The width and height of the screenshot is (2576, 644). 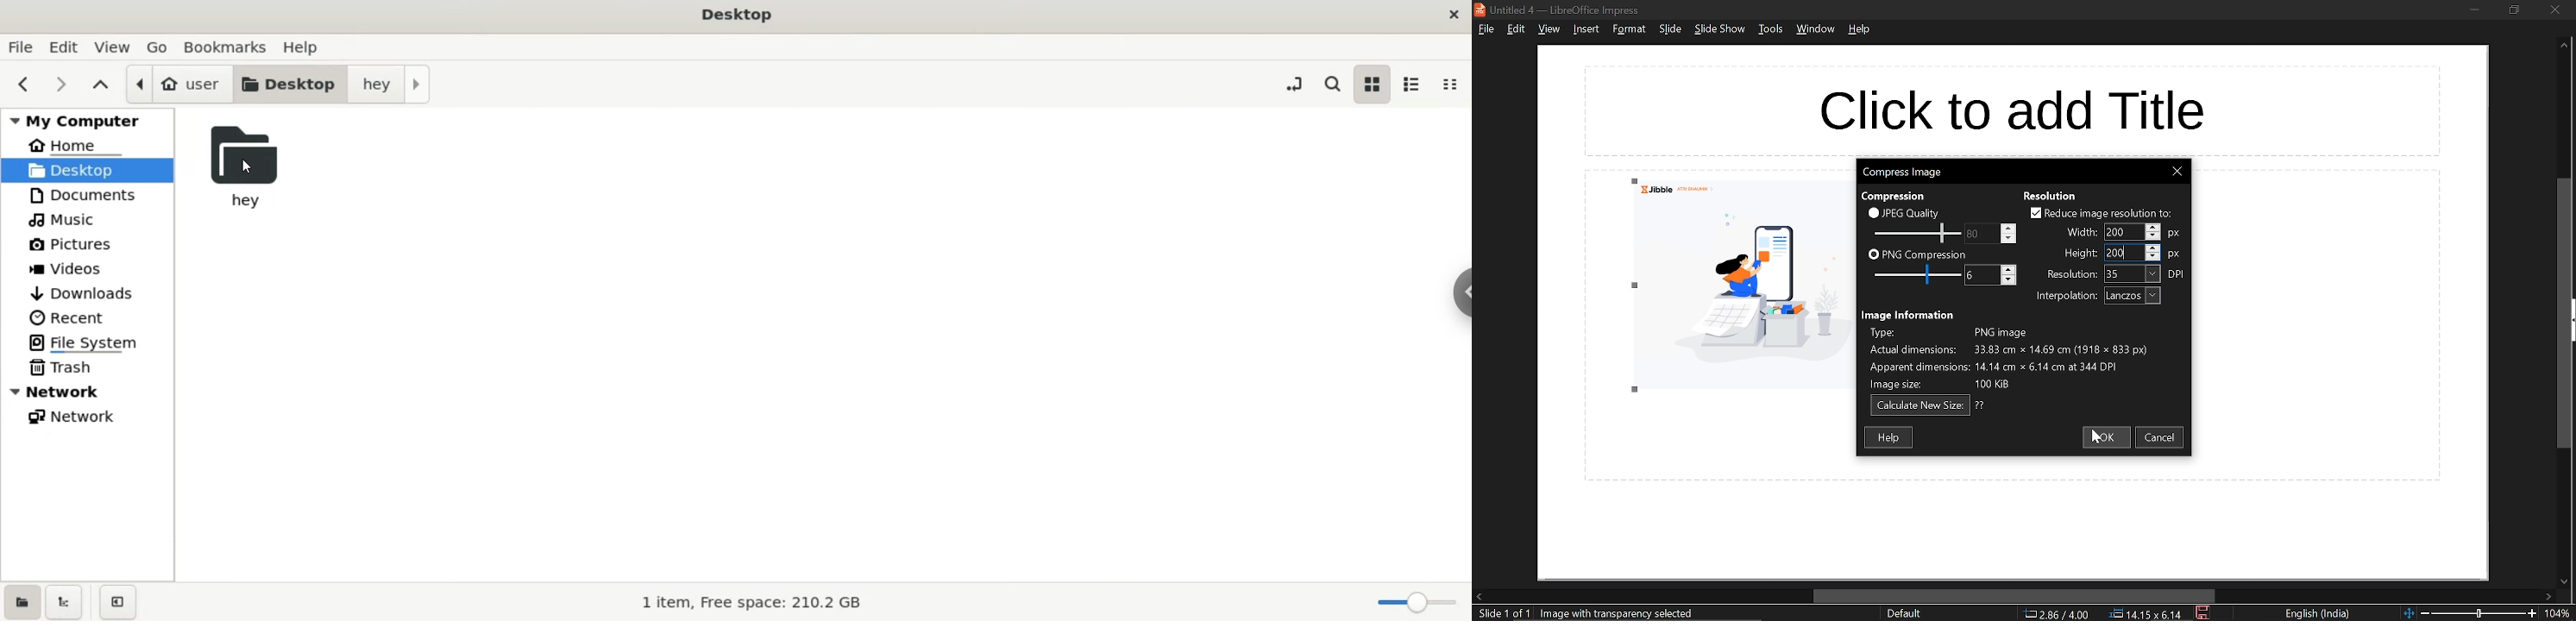 I want to click on 1 item, Free space: 210.2 GB, so click(x=755, y=599).